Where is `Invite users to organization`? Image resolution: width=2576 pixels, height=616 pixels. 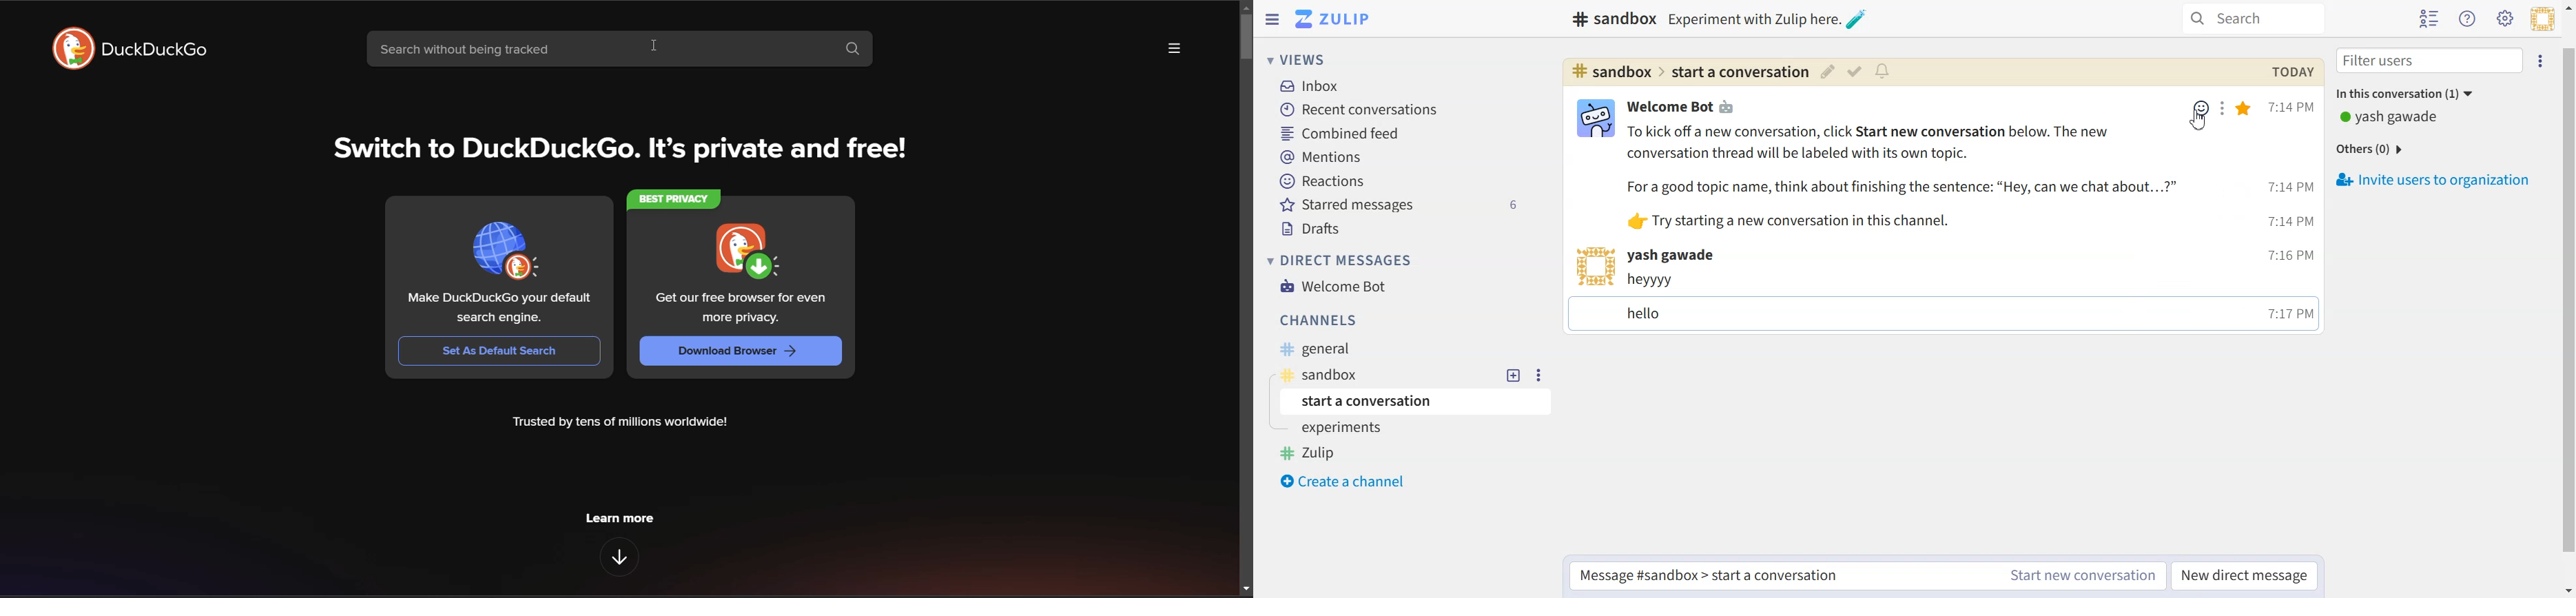 Invite users to organization is located at coordinates (2436, 181).